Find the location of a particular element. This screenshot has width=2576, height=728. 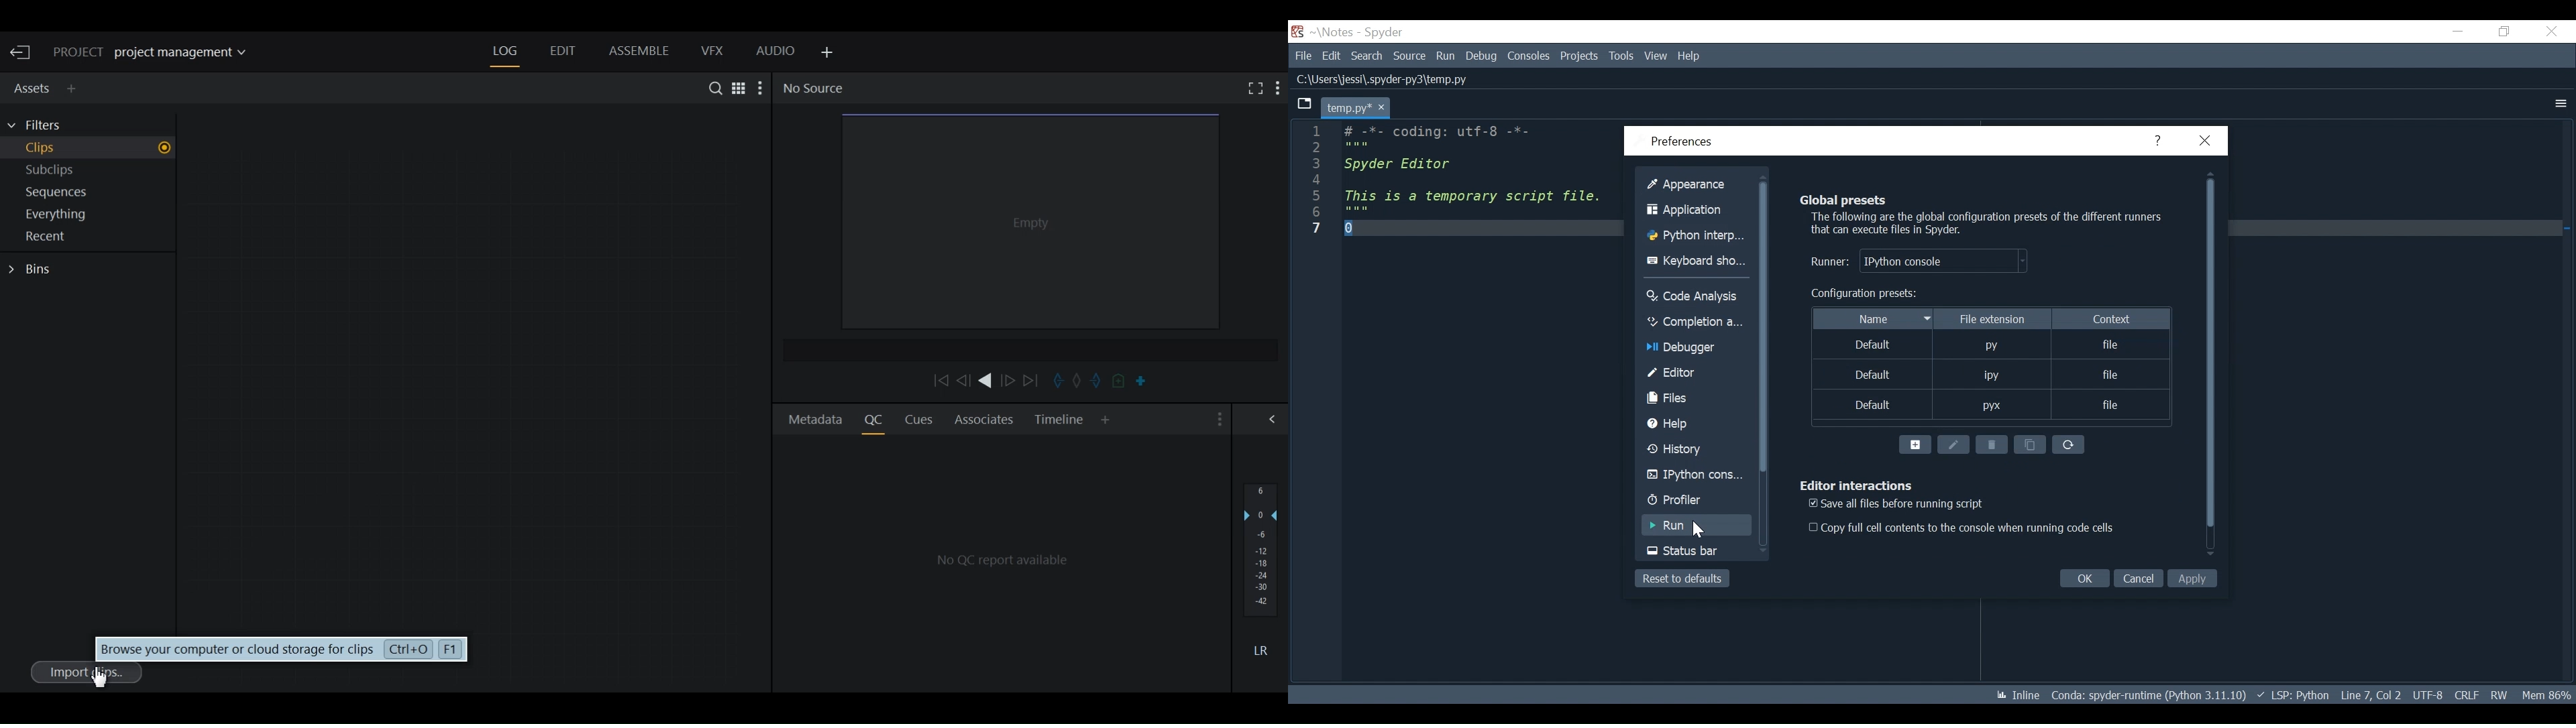

 is located at coordinates (1688, 424).